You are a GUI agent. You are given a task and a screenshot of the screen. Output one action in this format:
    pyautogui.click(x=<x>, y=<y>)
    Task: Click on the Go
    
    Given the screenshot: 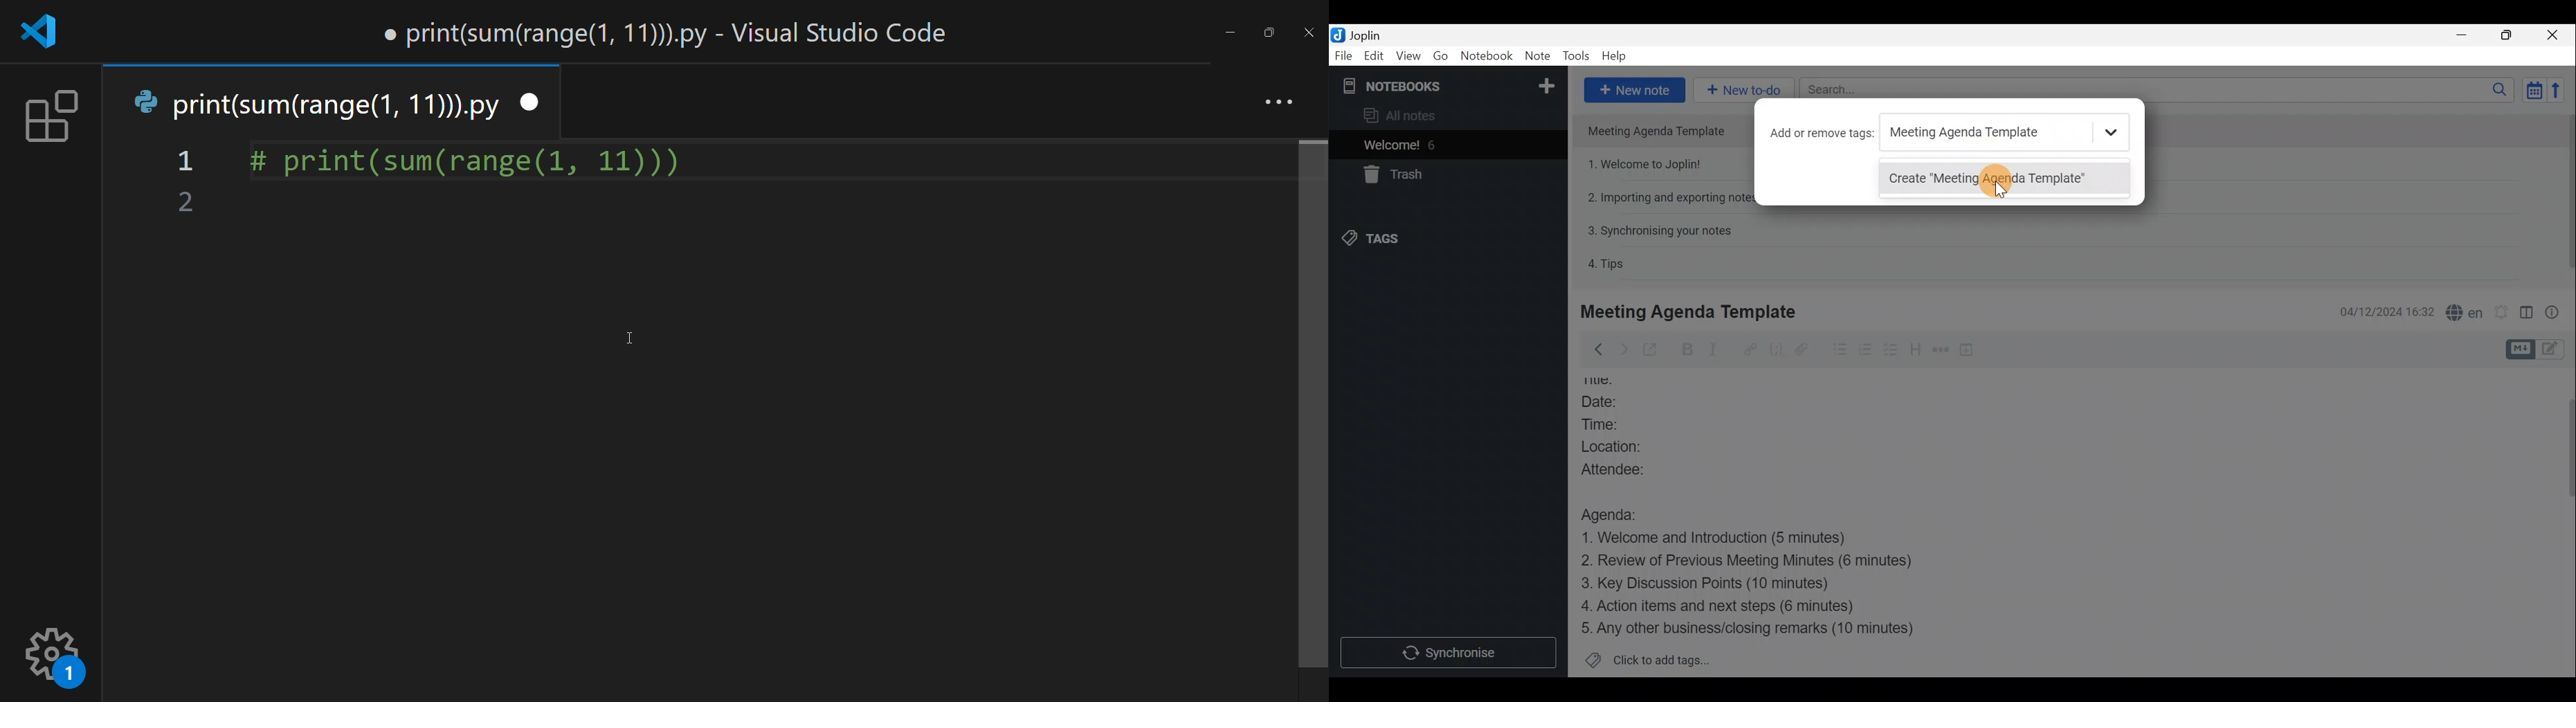 What is the action you would take?
    pyautogui.click(x=1440, y=55)
    